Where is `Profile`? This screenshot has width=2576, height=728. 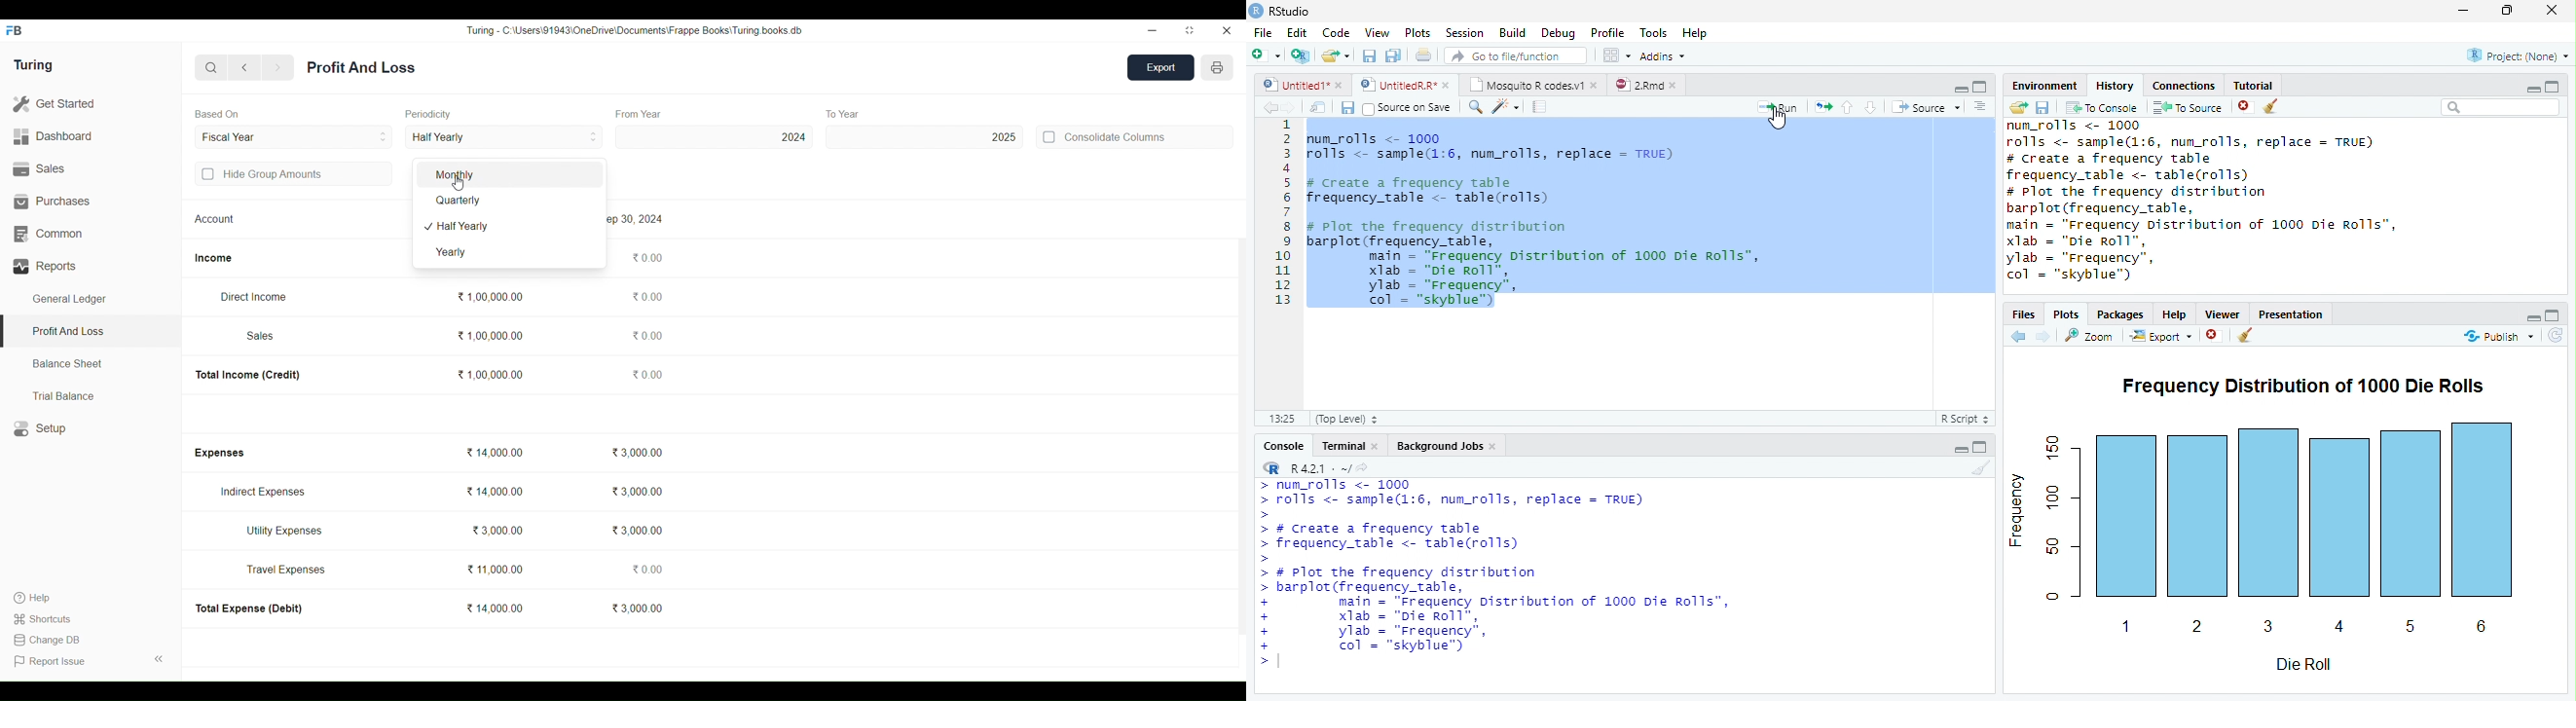 Profile is located at coordinates (1610, 32).